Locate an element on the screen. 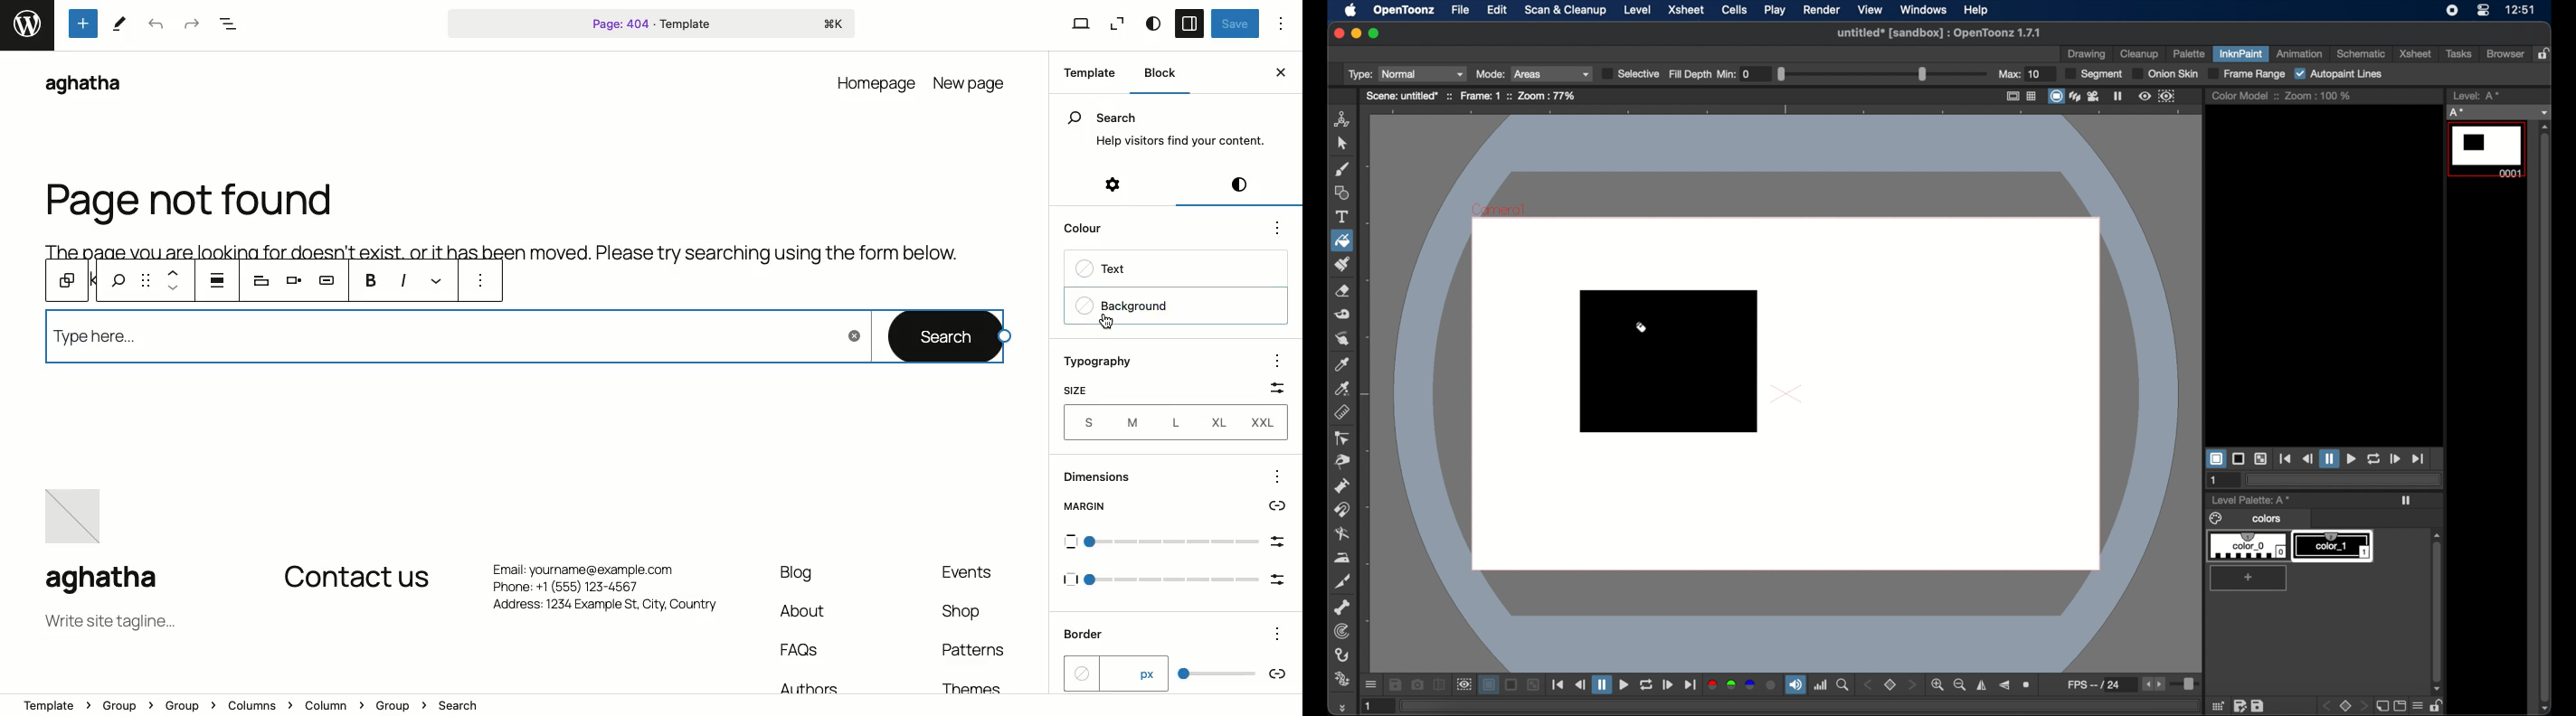 Image resolution: width=2576 pixels, height=728 pixels. help is located at coordinates (1976, 10).